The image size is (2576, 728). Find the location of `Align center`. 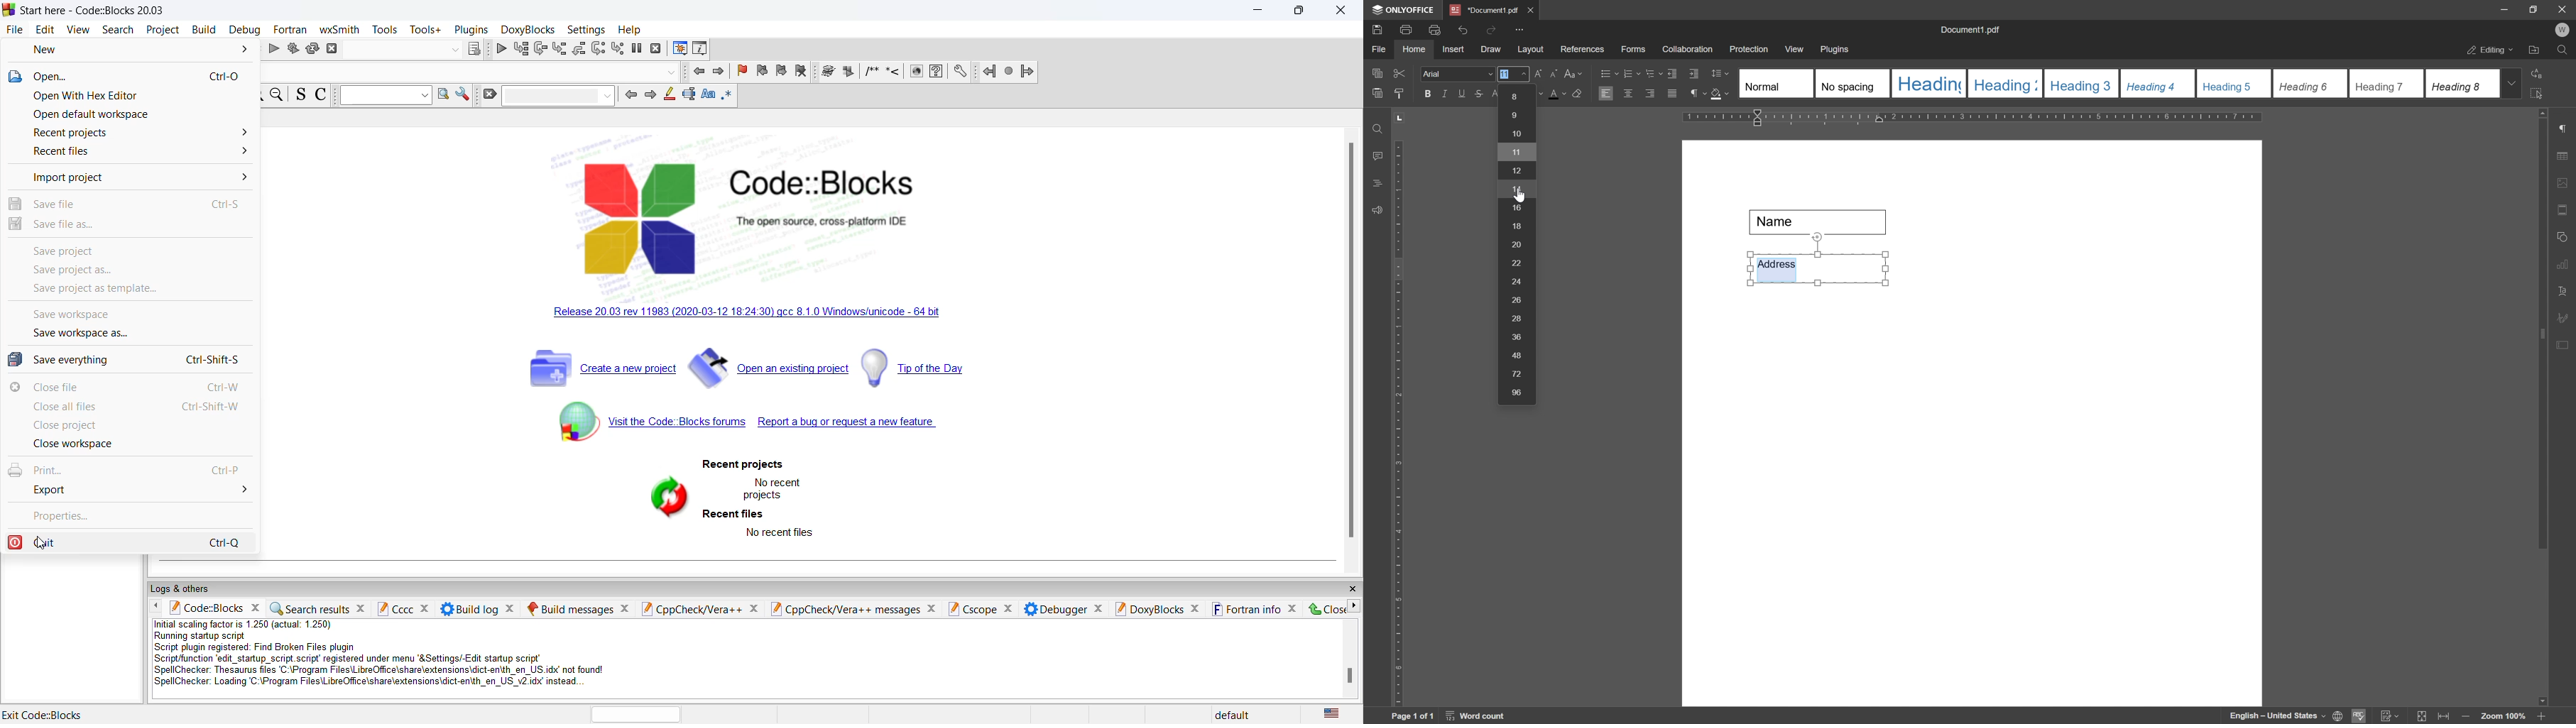

Align center is located at coordinates (1628, 92).